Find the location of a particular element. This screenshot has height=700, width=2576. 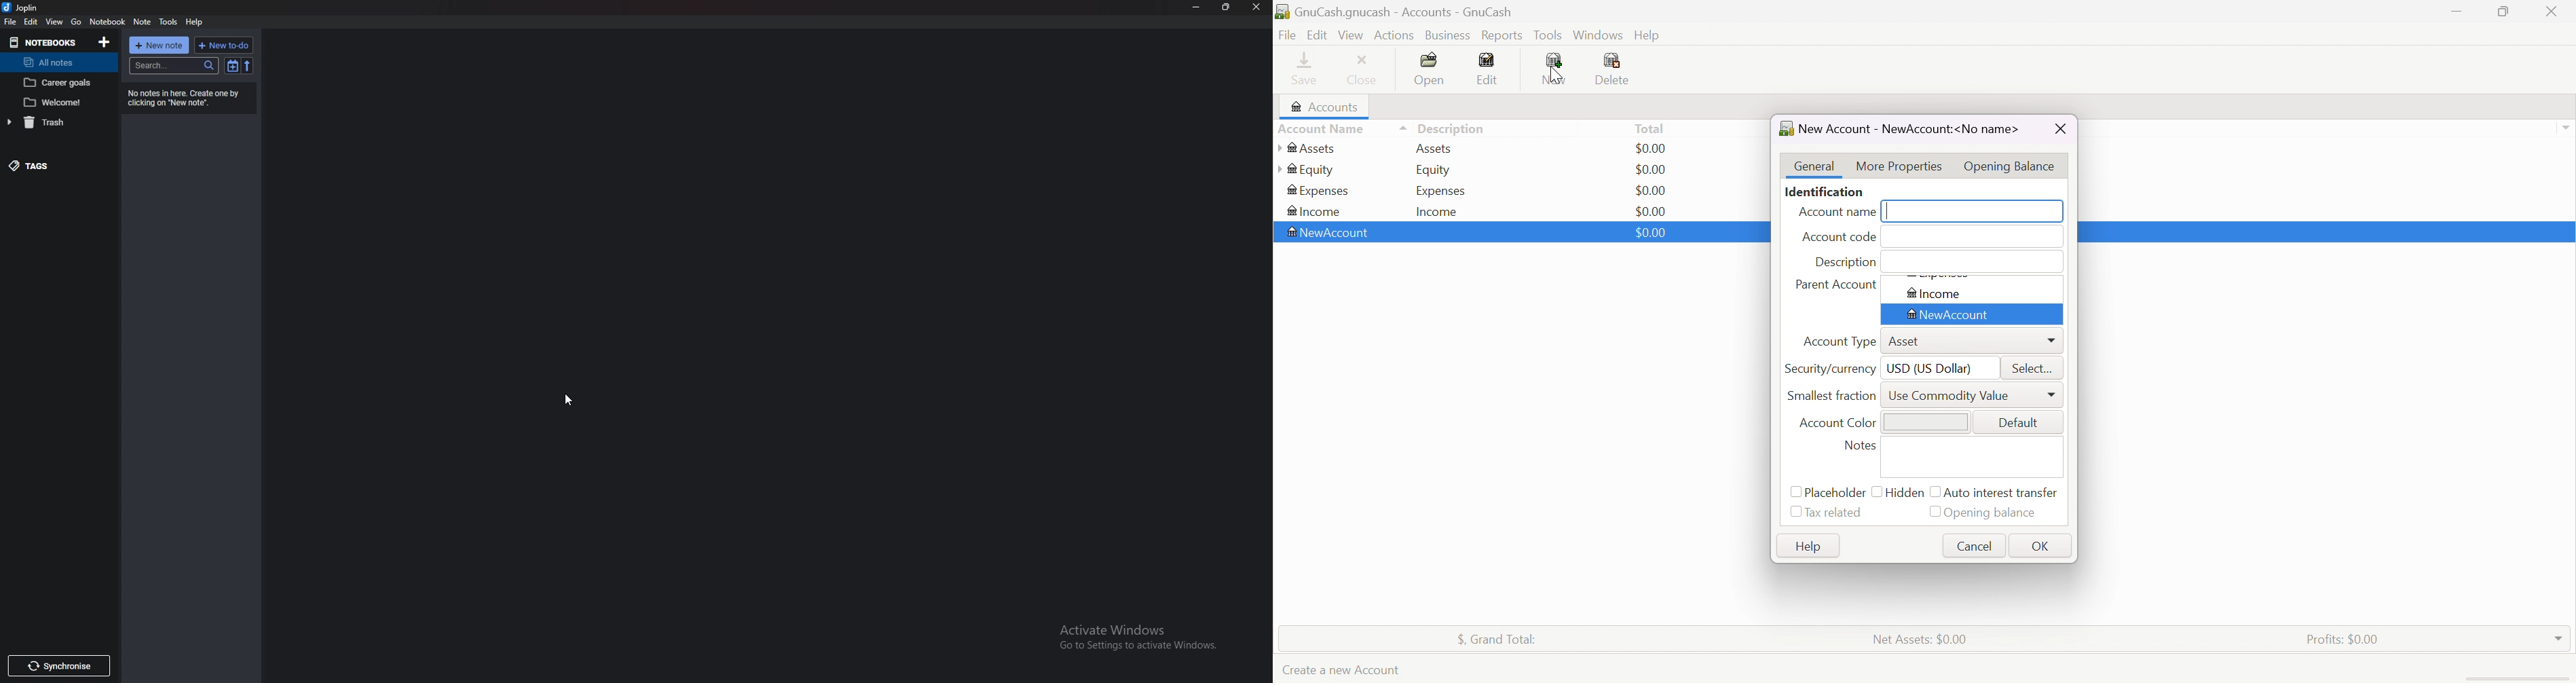

Smallest fraction is located at coordinates (1833, 396).